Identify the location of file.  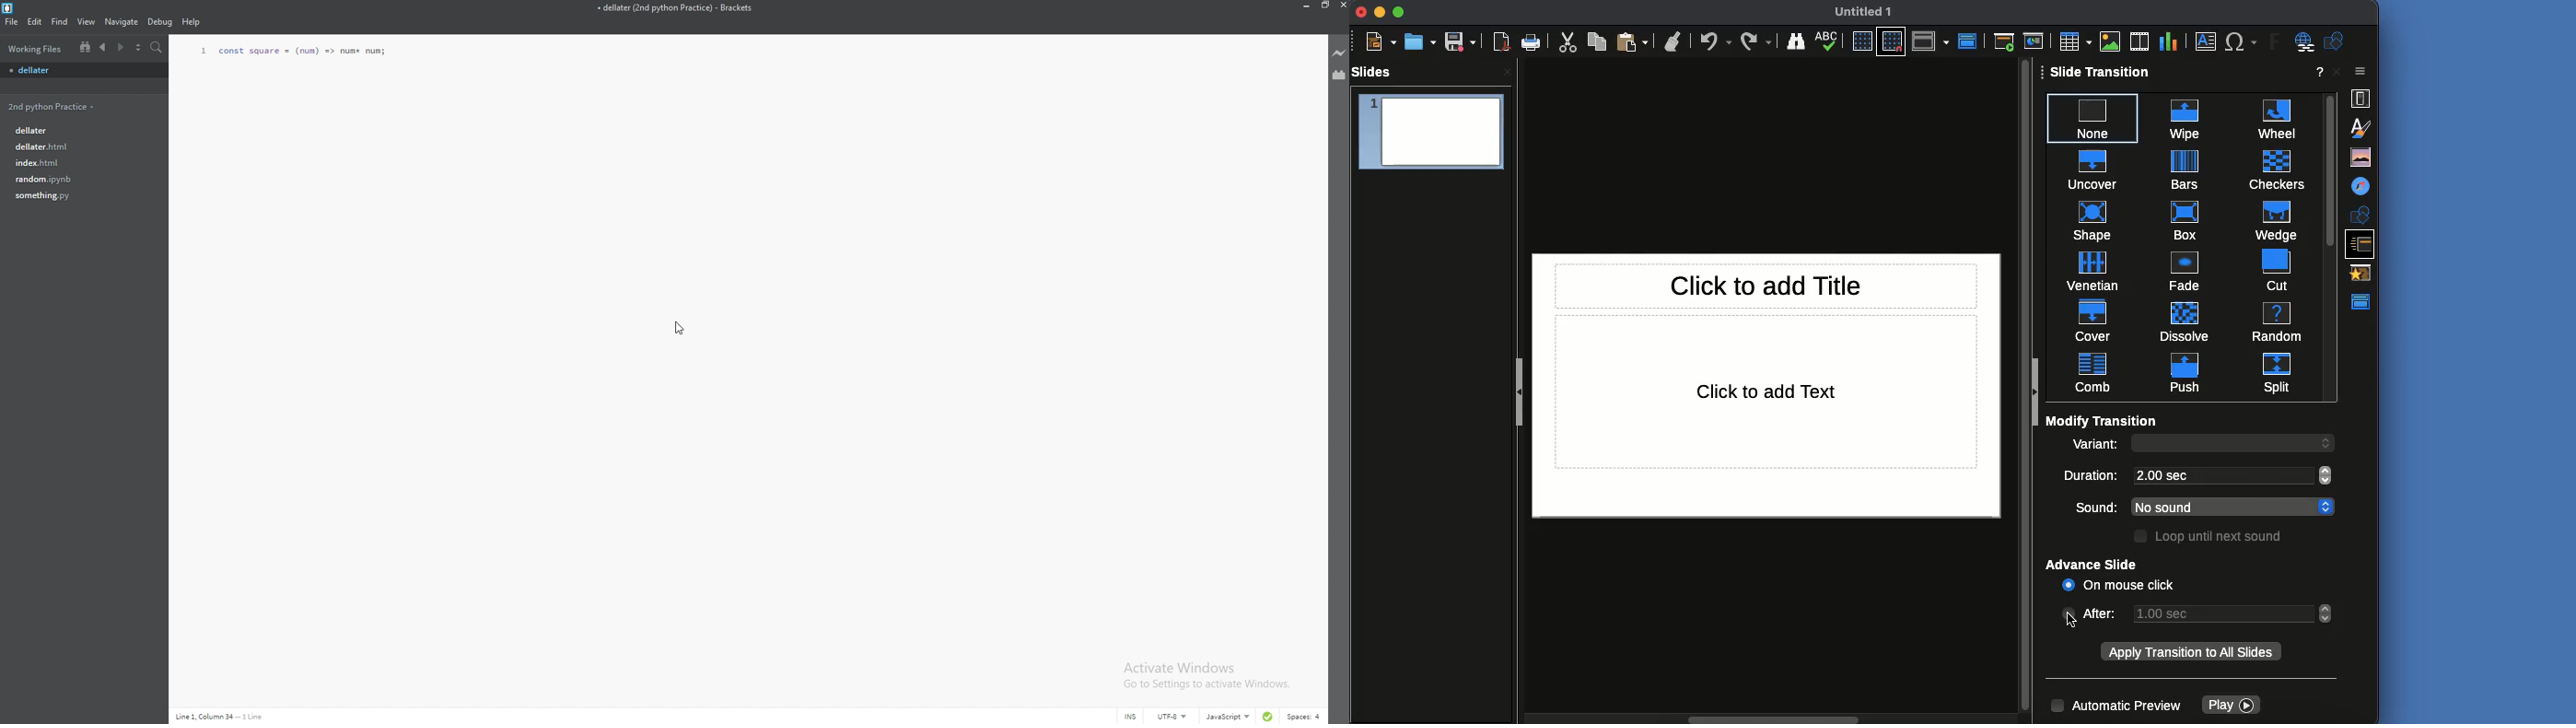
(79, 179).